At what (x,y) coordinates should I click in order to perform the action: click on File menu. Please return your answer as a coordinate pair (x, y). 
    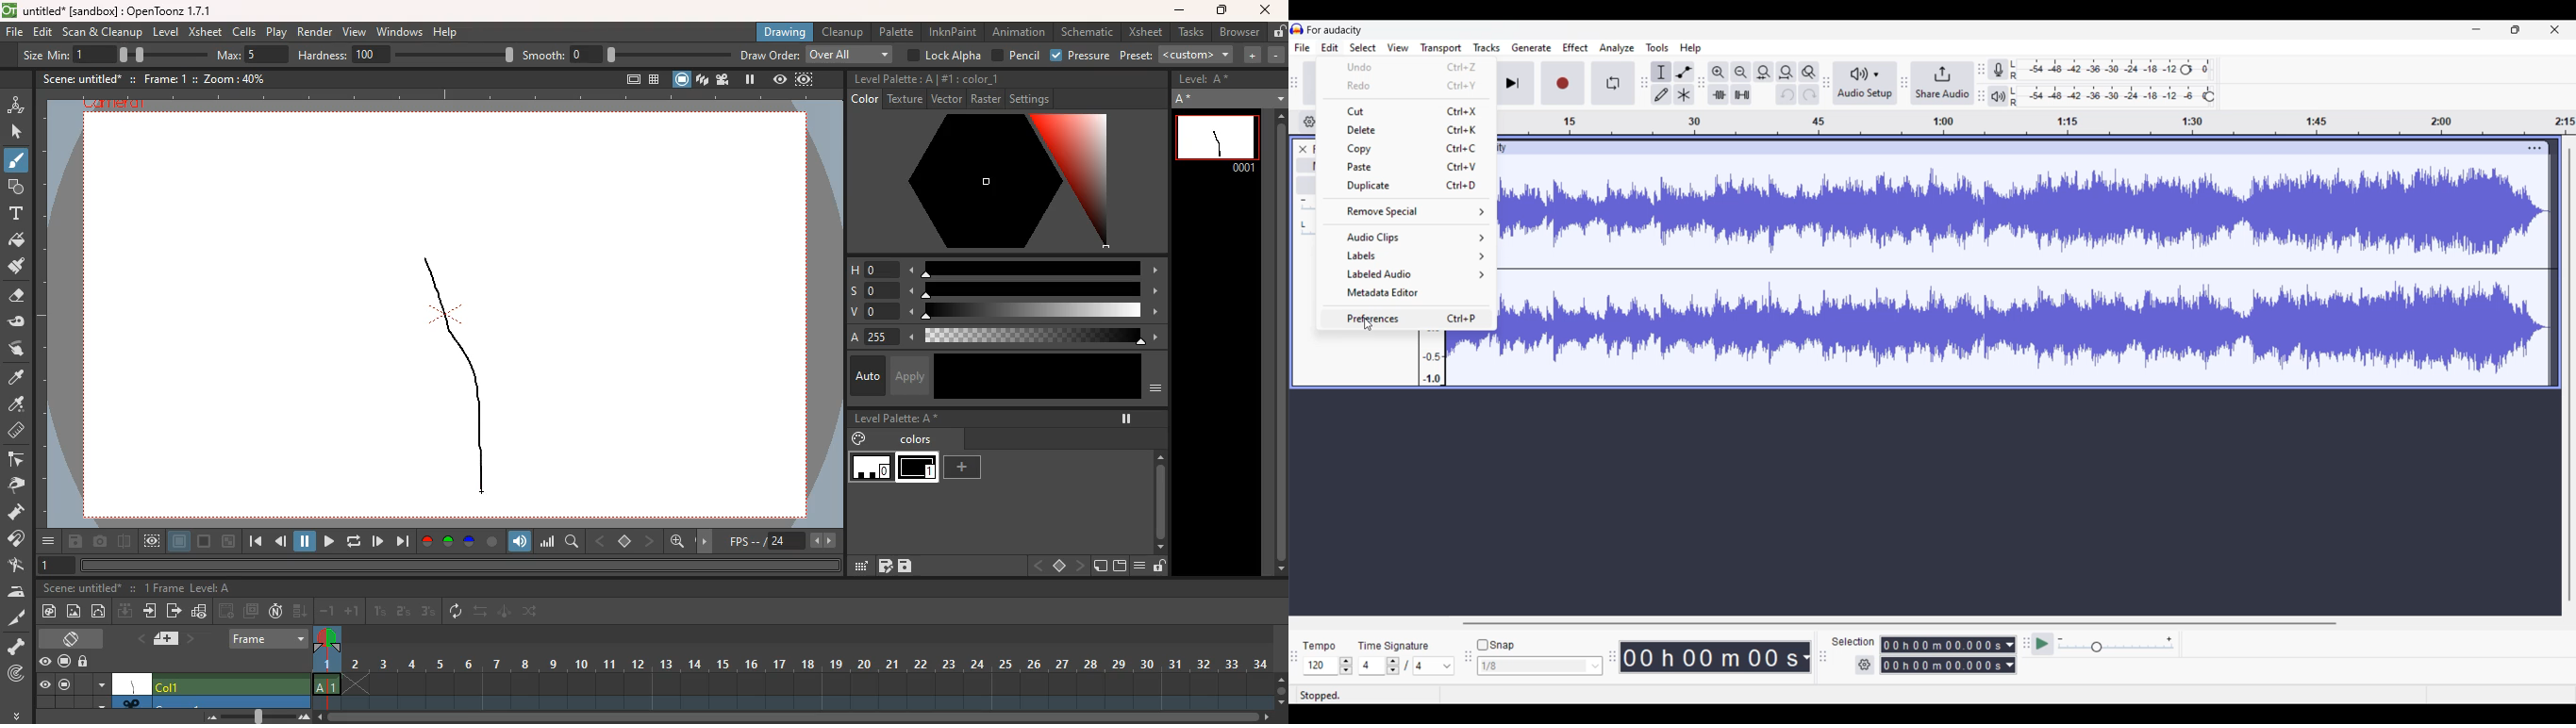
    Looking at the image, I should click on (1303, 48).